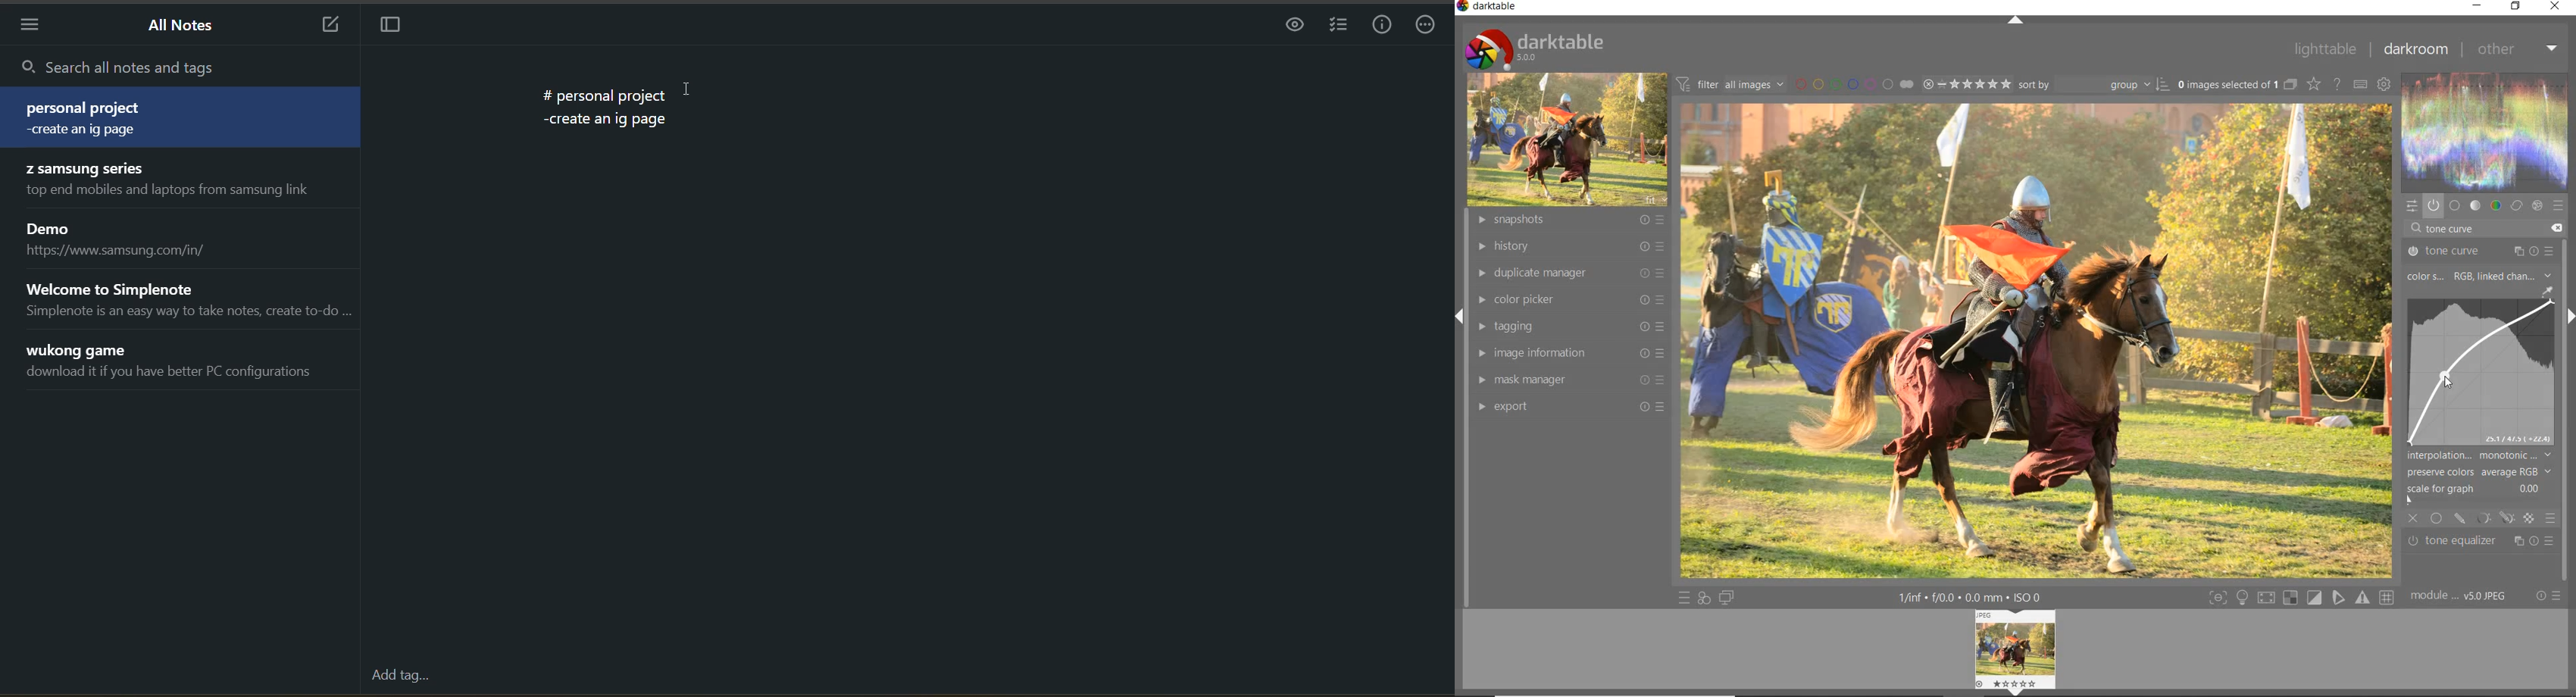  I want to click on Sort, so click(2094, 84).